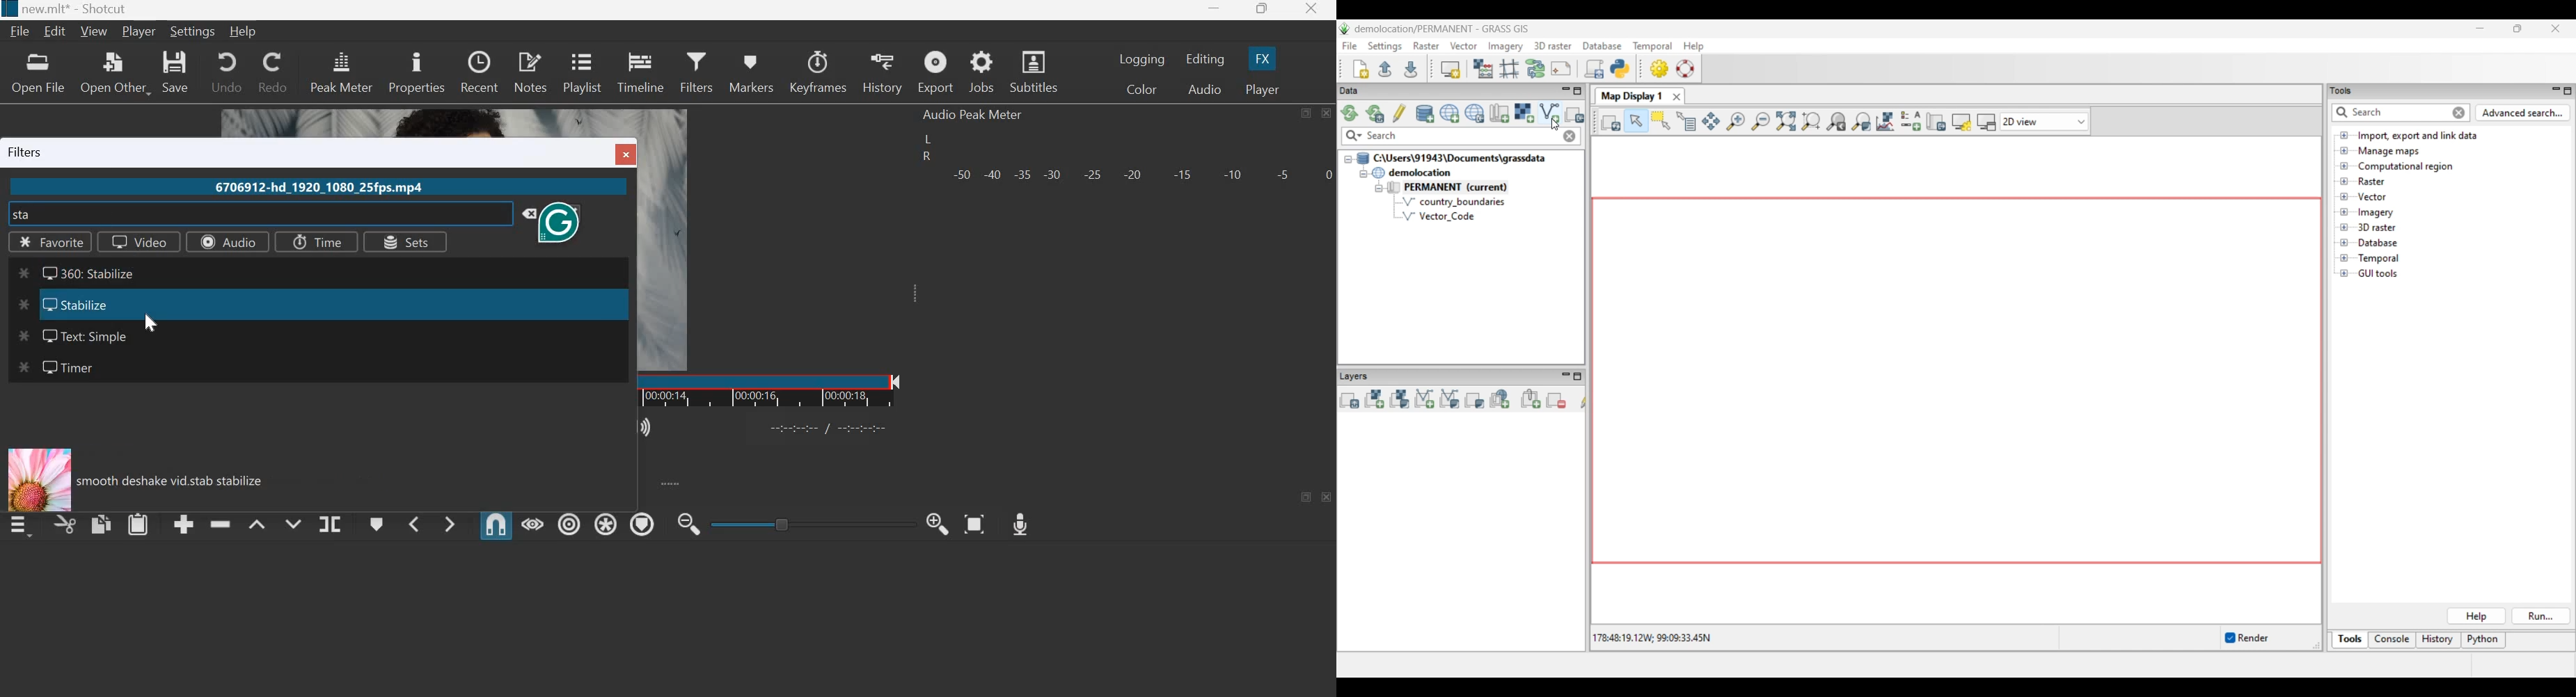  What do you see at coordinates (178, 73) in the screenshot?
I see `save` at bounding box center [178, 73].